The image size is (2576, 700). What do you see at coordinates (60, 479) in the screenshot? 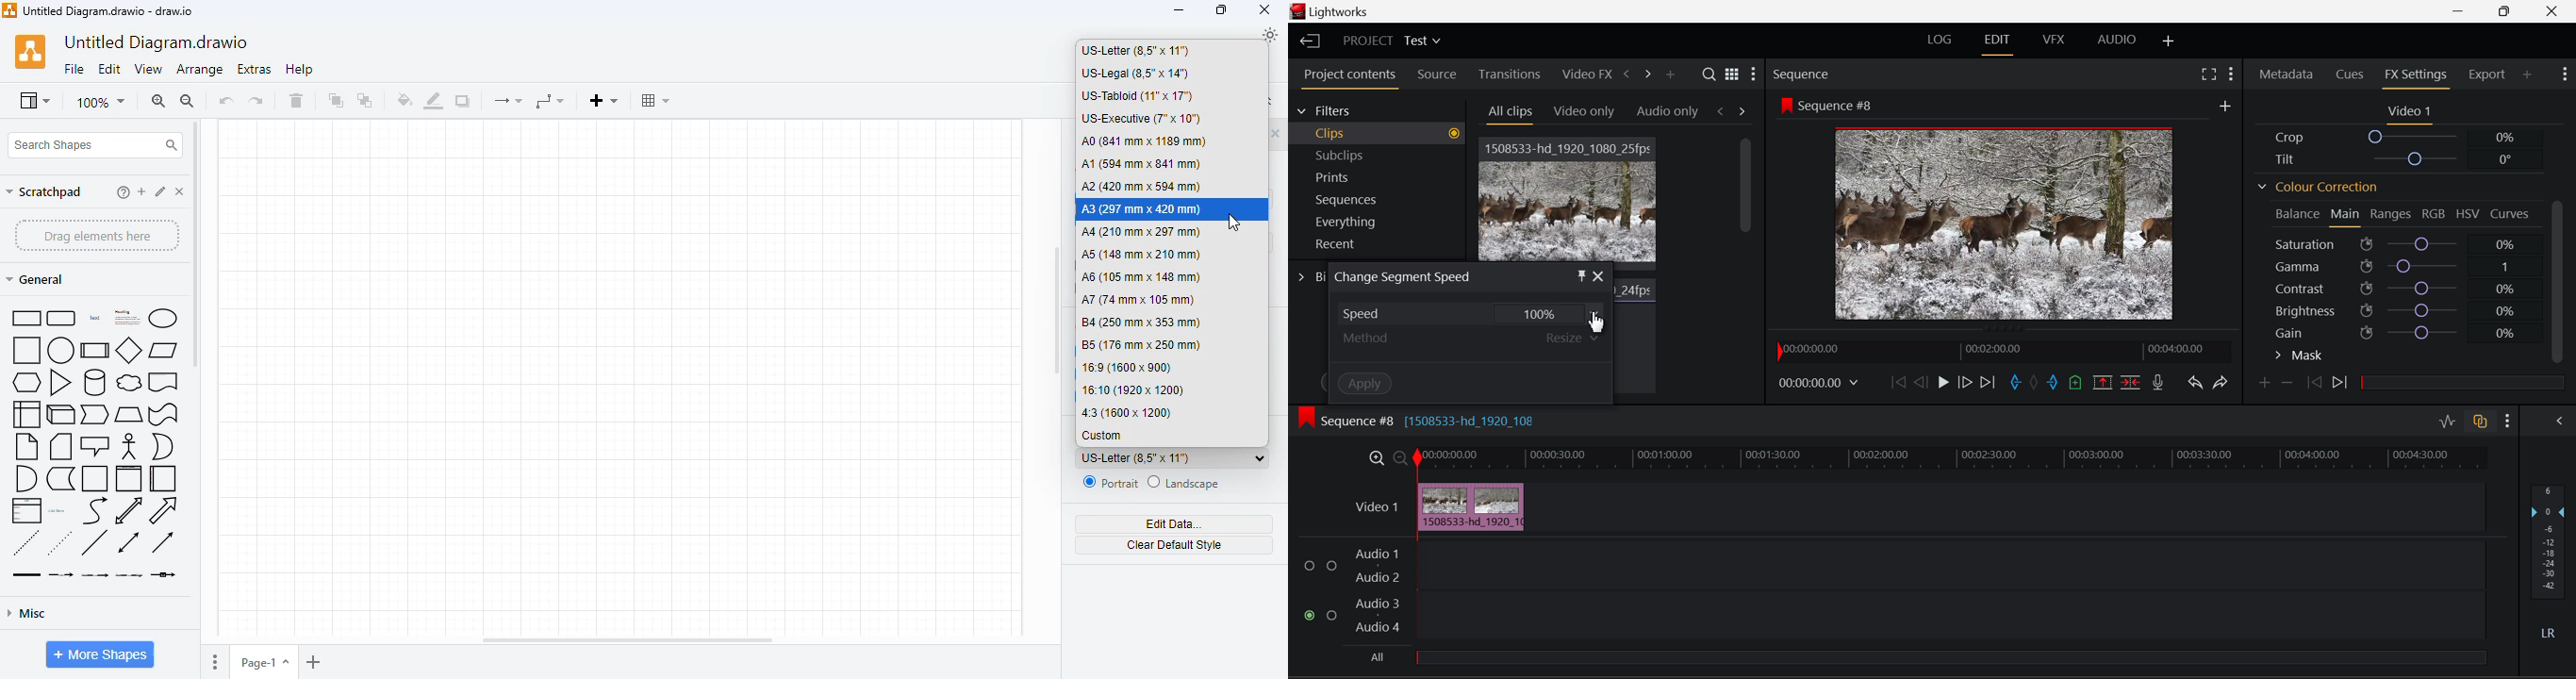
I see `data storage` at bounding box center [60, 479].